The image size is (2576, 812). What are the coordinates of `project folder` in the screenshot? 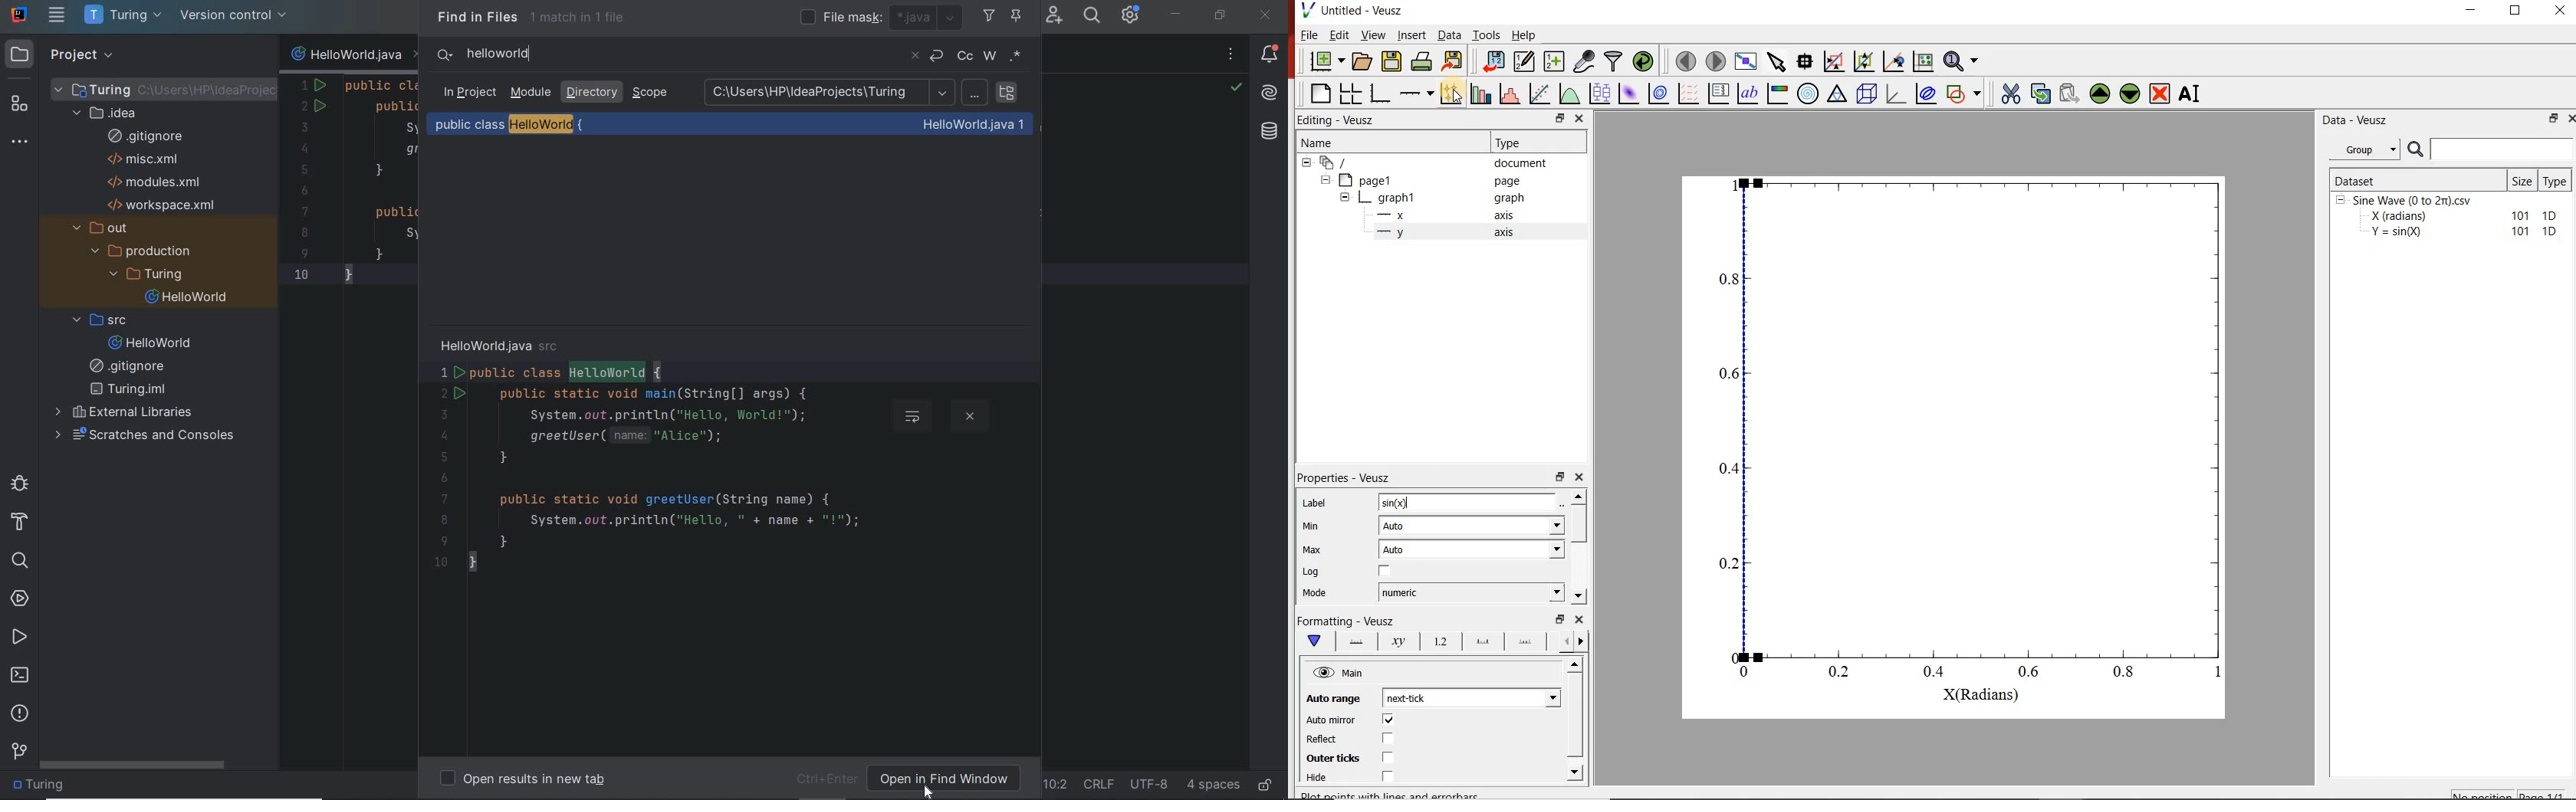 It's located at (150, 277).